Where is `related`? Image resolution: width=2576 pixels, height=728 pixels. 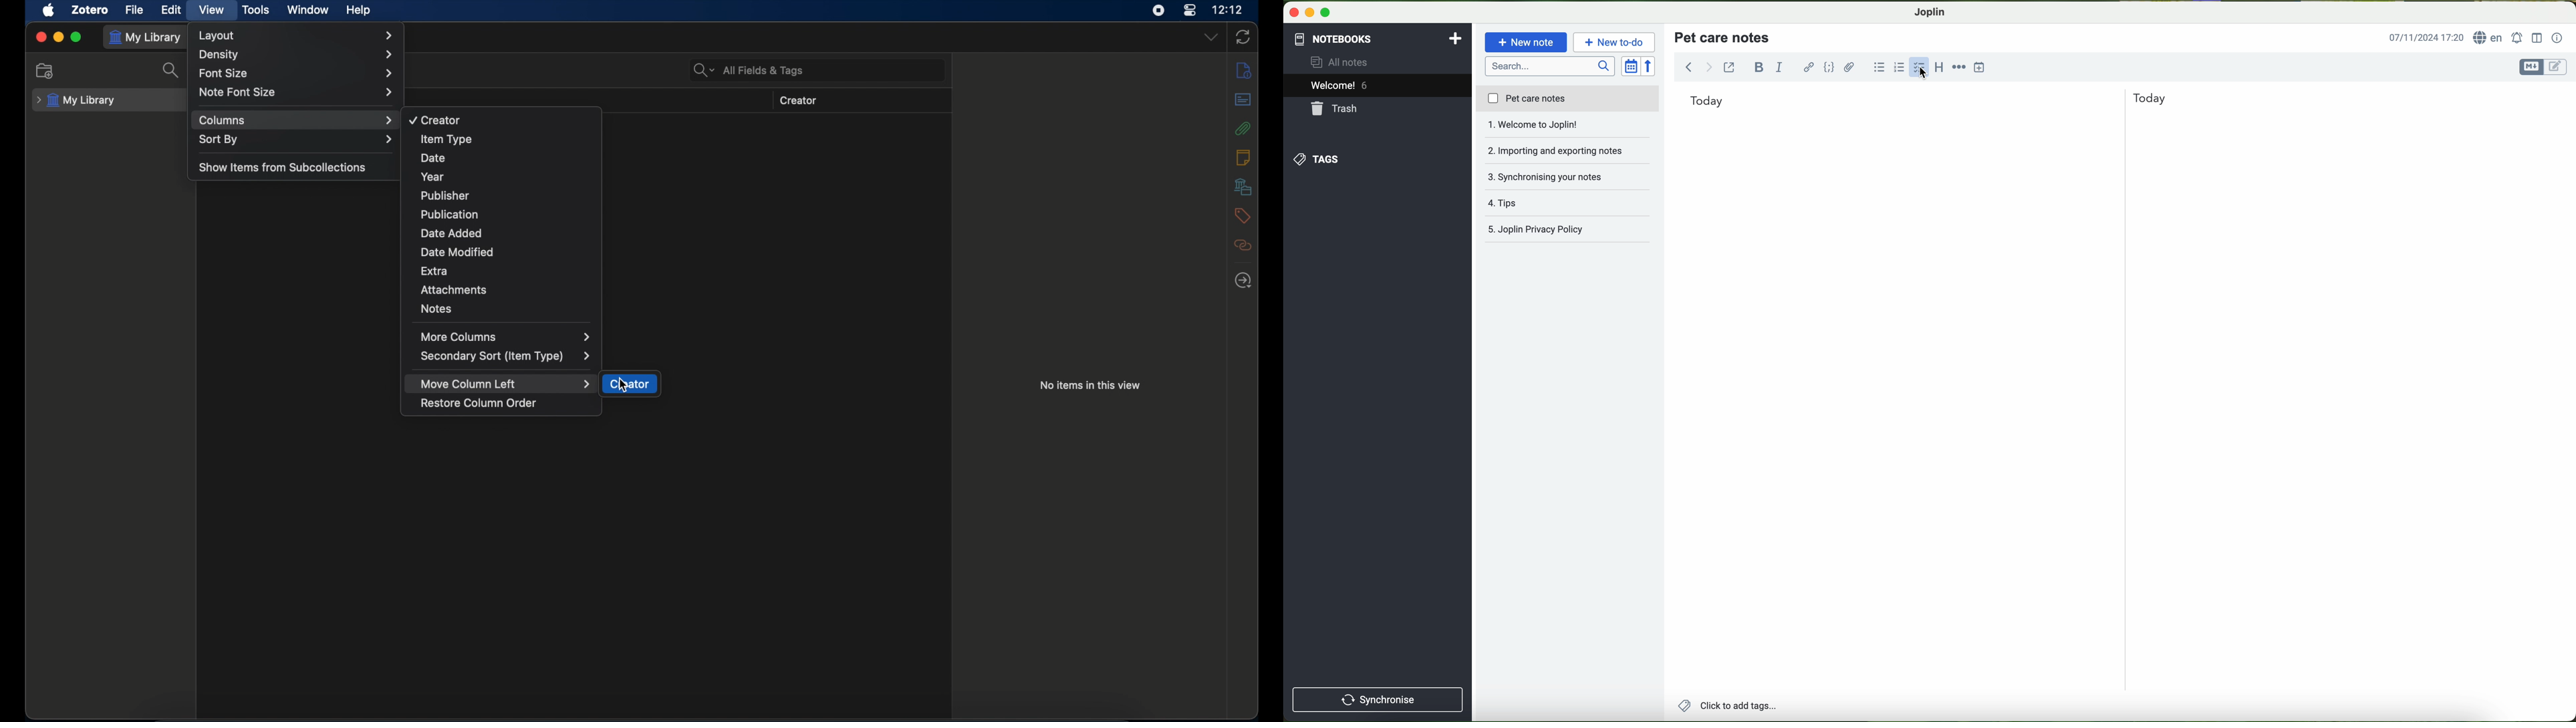
related is located at coordinates (1243, 245).